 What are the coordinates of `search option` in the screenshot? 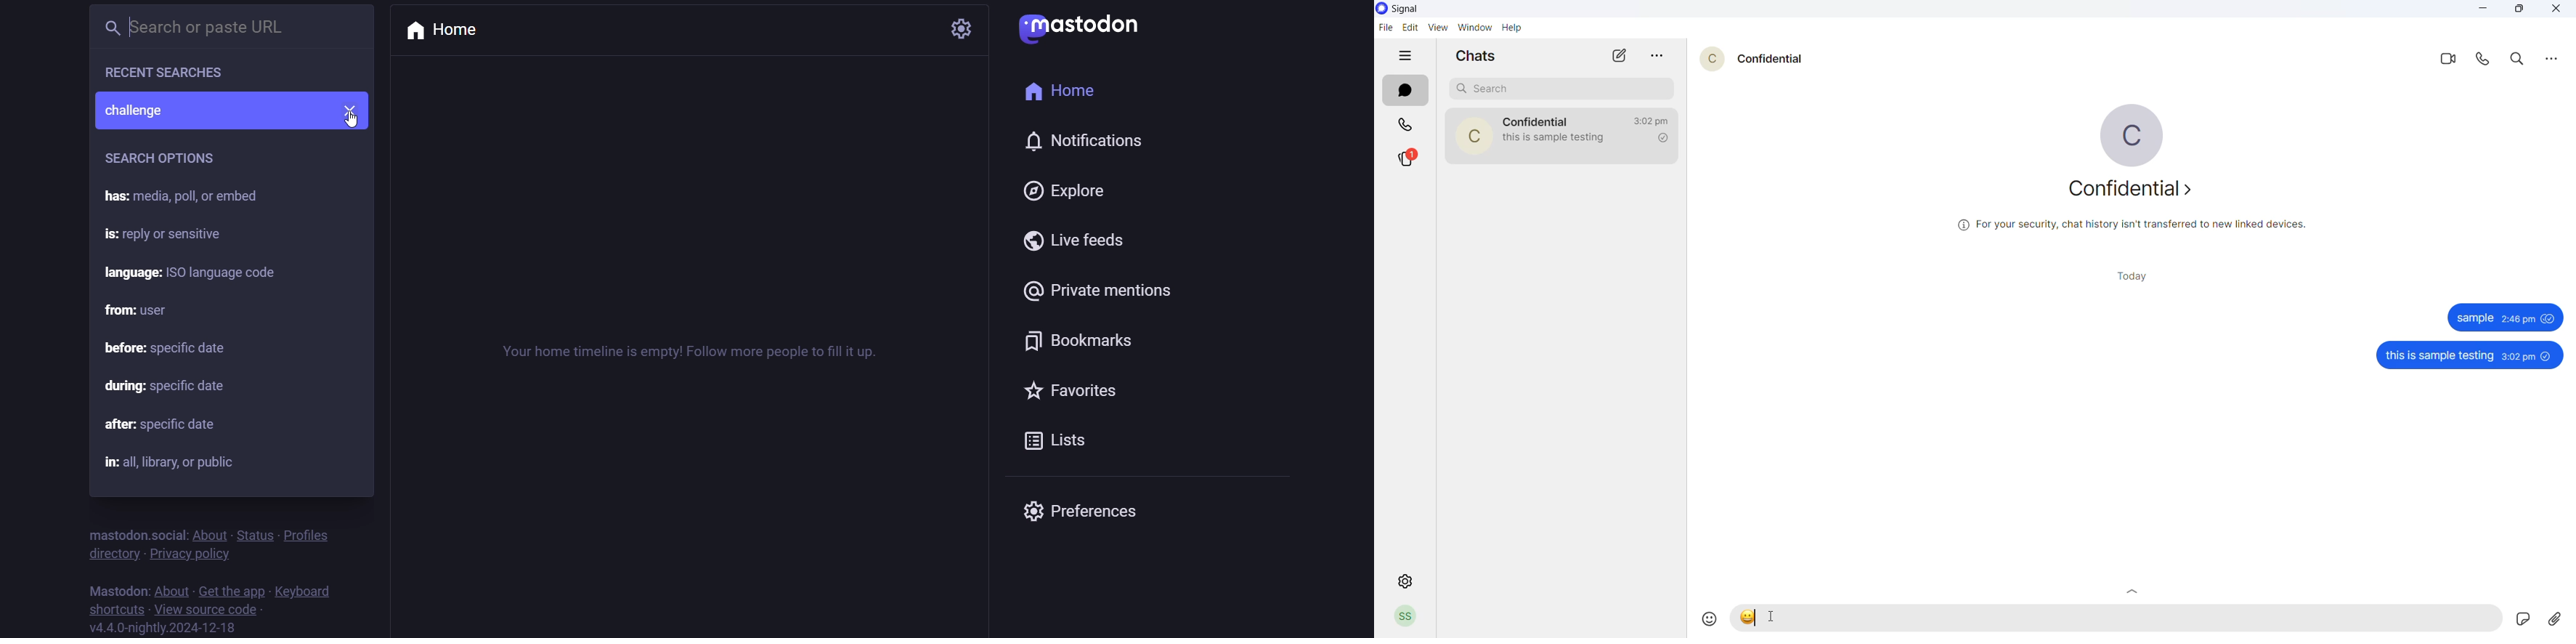 It's located at (163, 158).